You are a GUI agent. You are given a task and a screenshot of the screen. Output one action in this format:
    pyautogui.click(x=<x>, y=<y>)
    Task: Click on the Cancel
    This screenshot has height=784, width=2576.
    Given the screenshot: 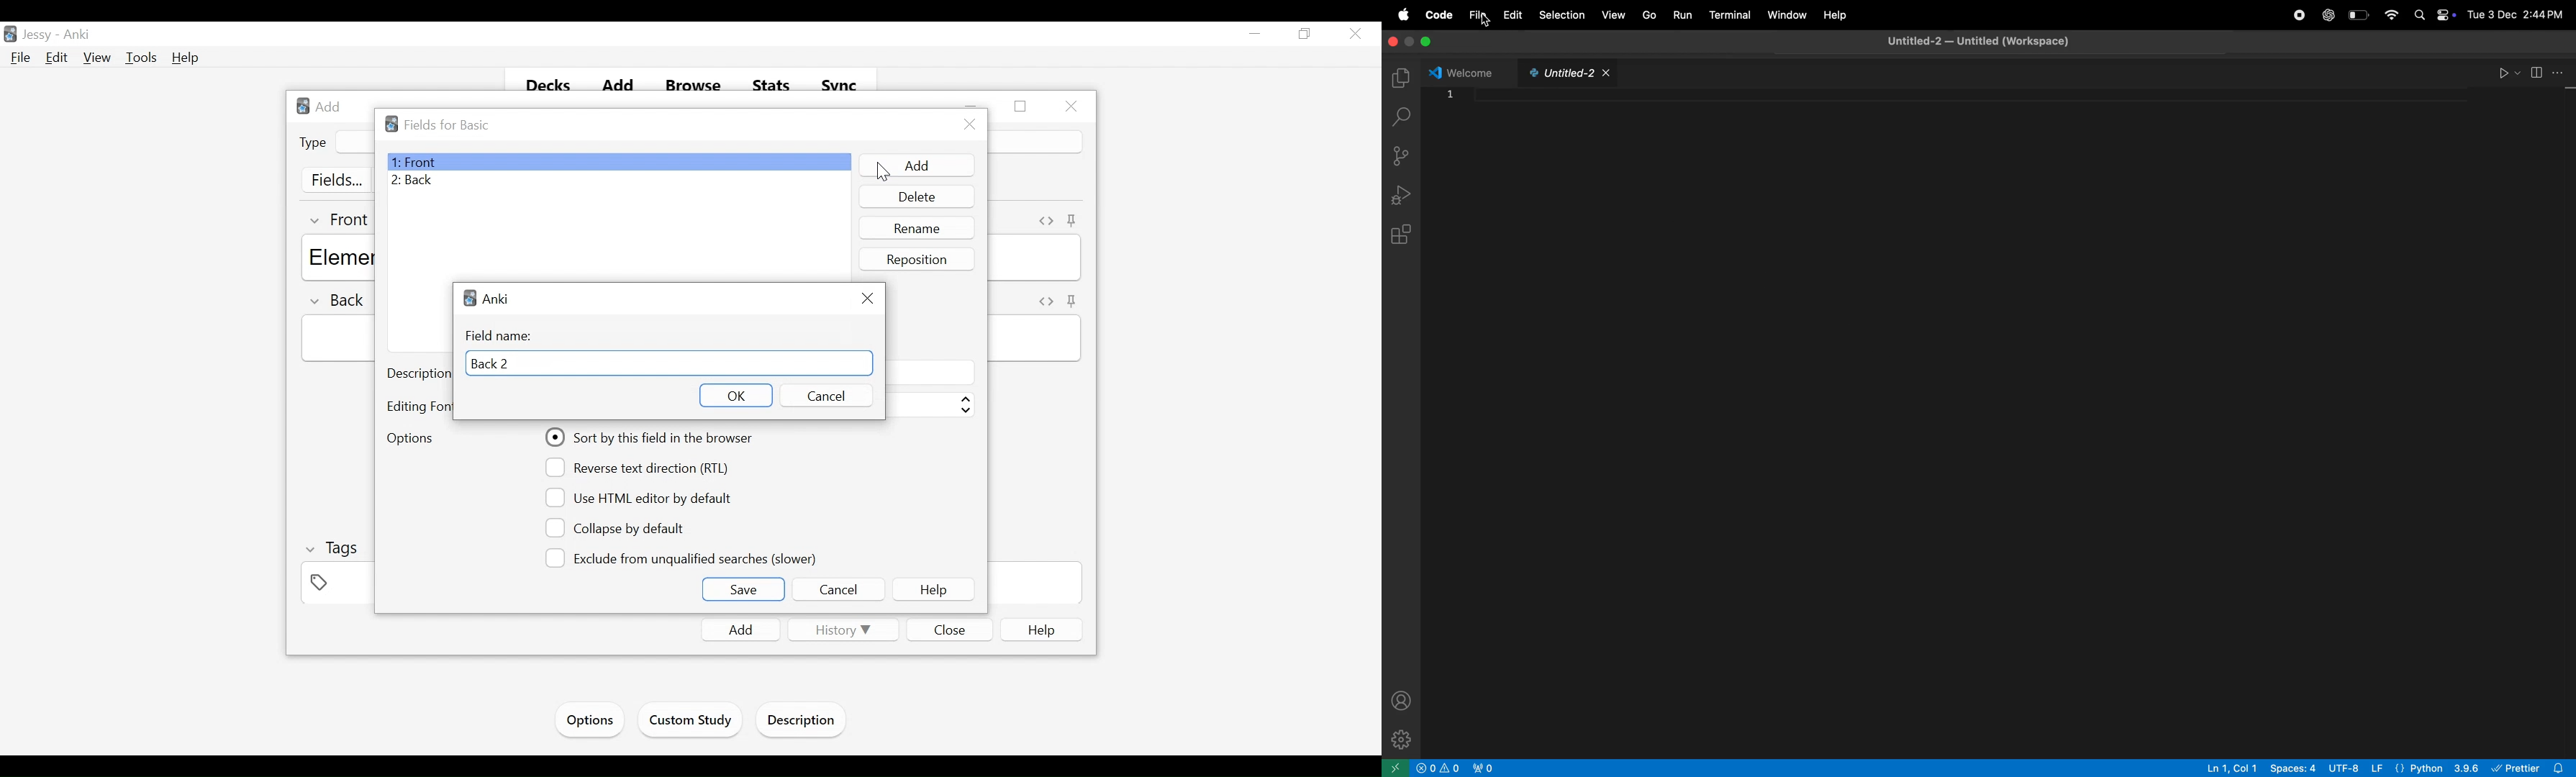 What is the action you would take?
    pyautogui.click(x=839, y=590)
    